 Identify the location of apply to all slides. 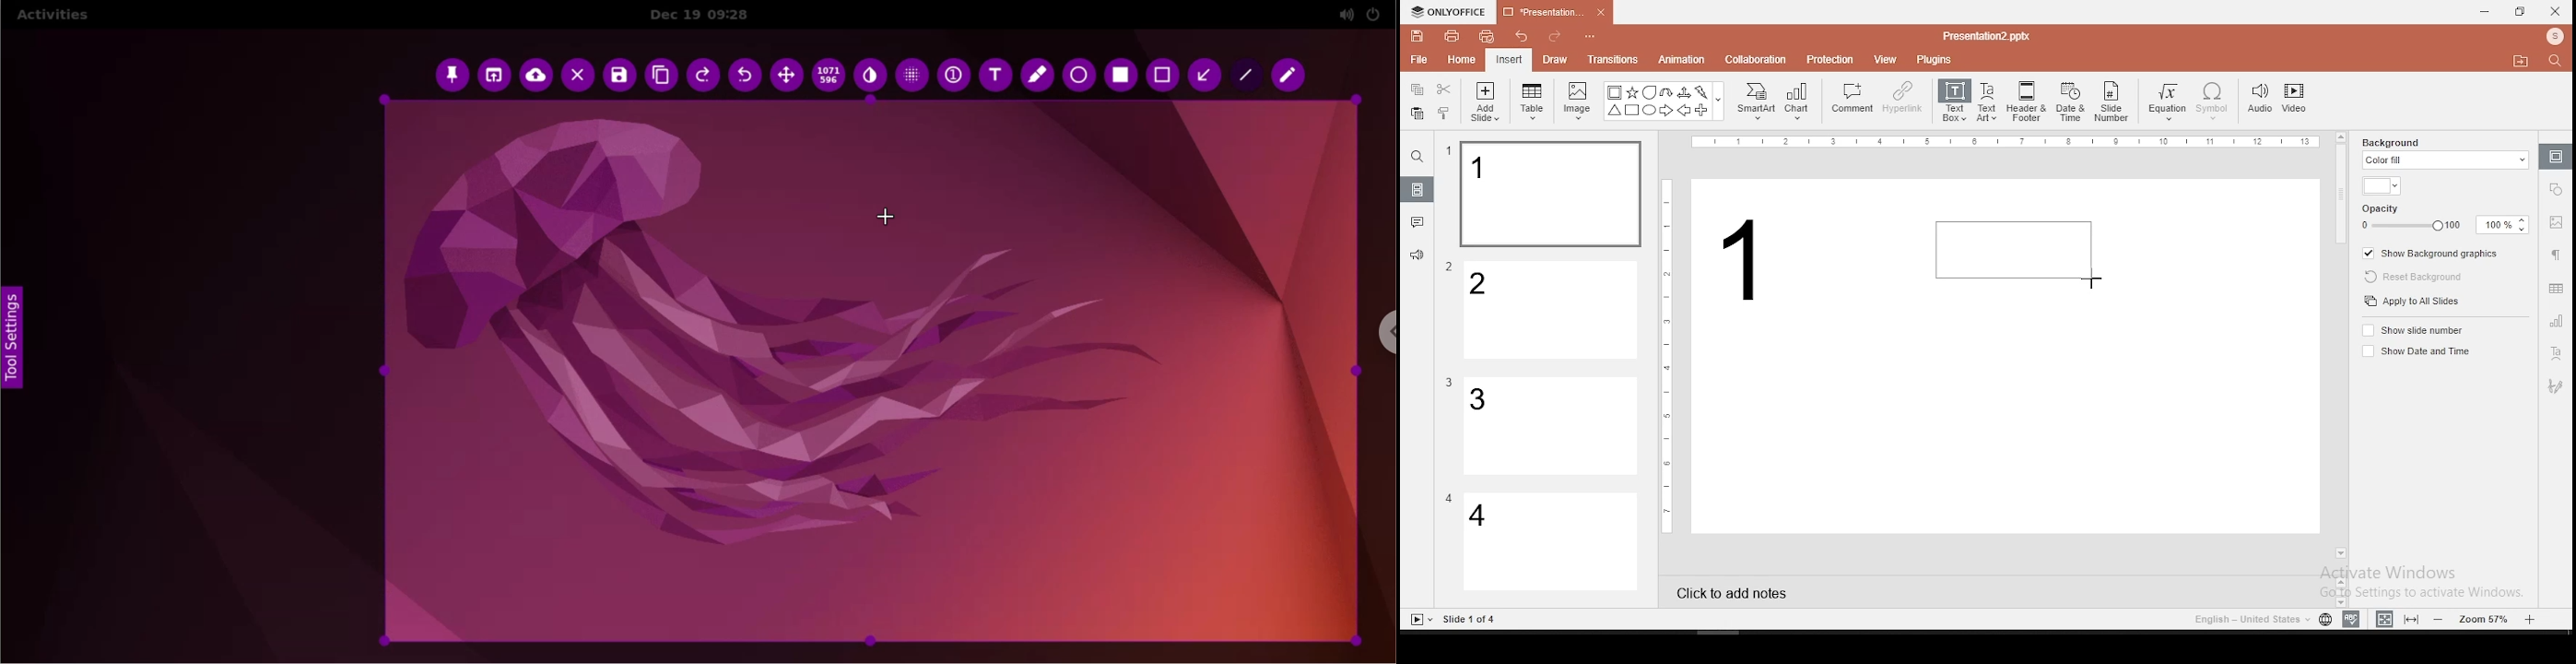
(2411, 302).